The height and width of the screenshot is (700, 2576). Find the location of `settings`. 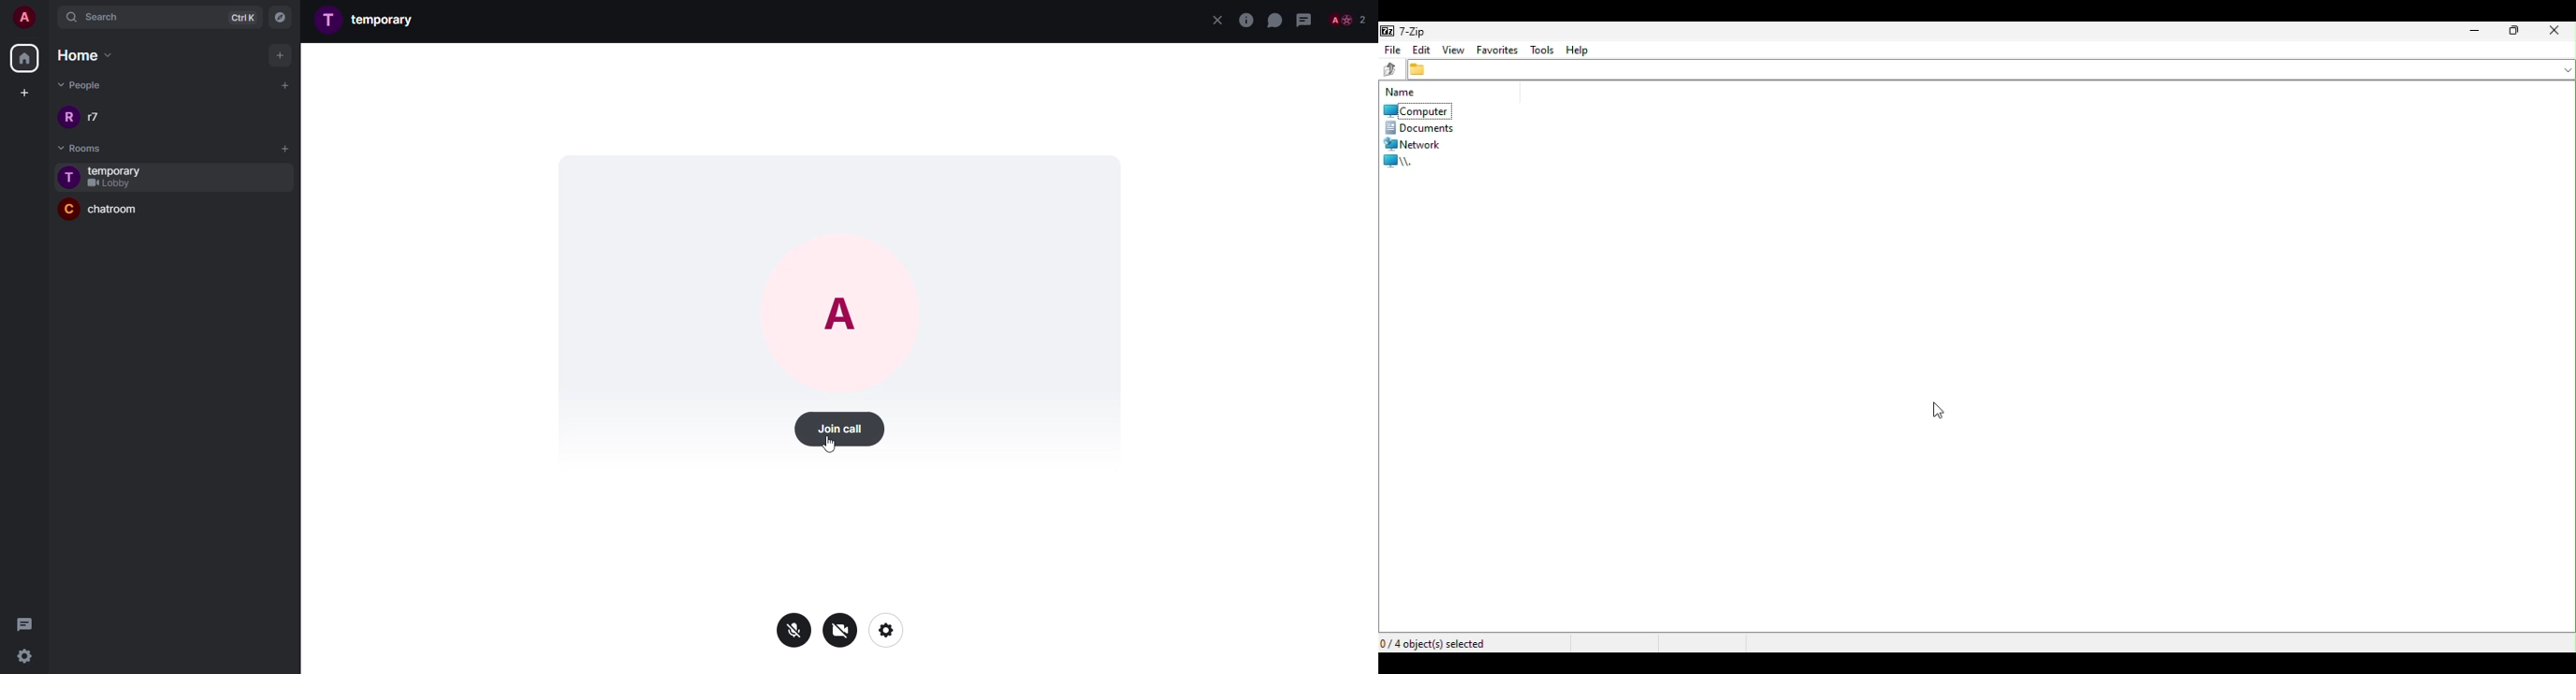

settings is located at coordinates (30, 655).